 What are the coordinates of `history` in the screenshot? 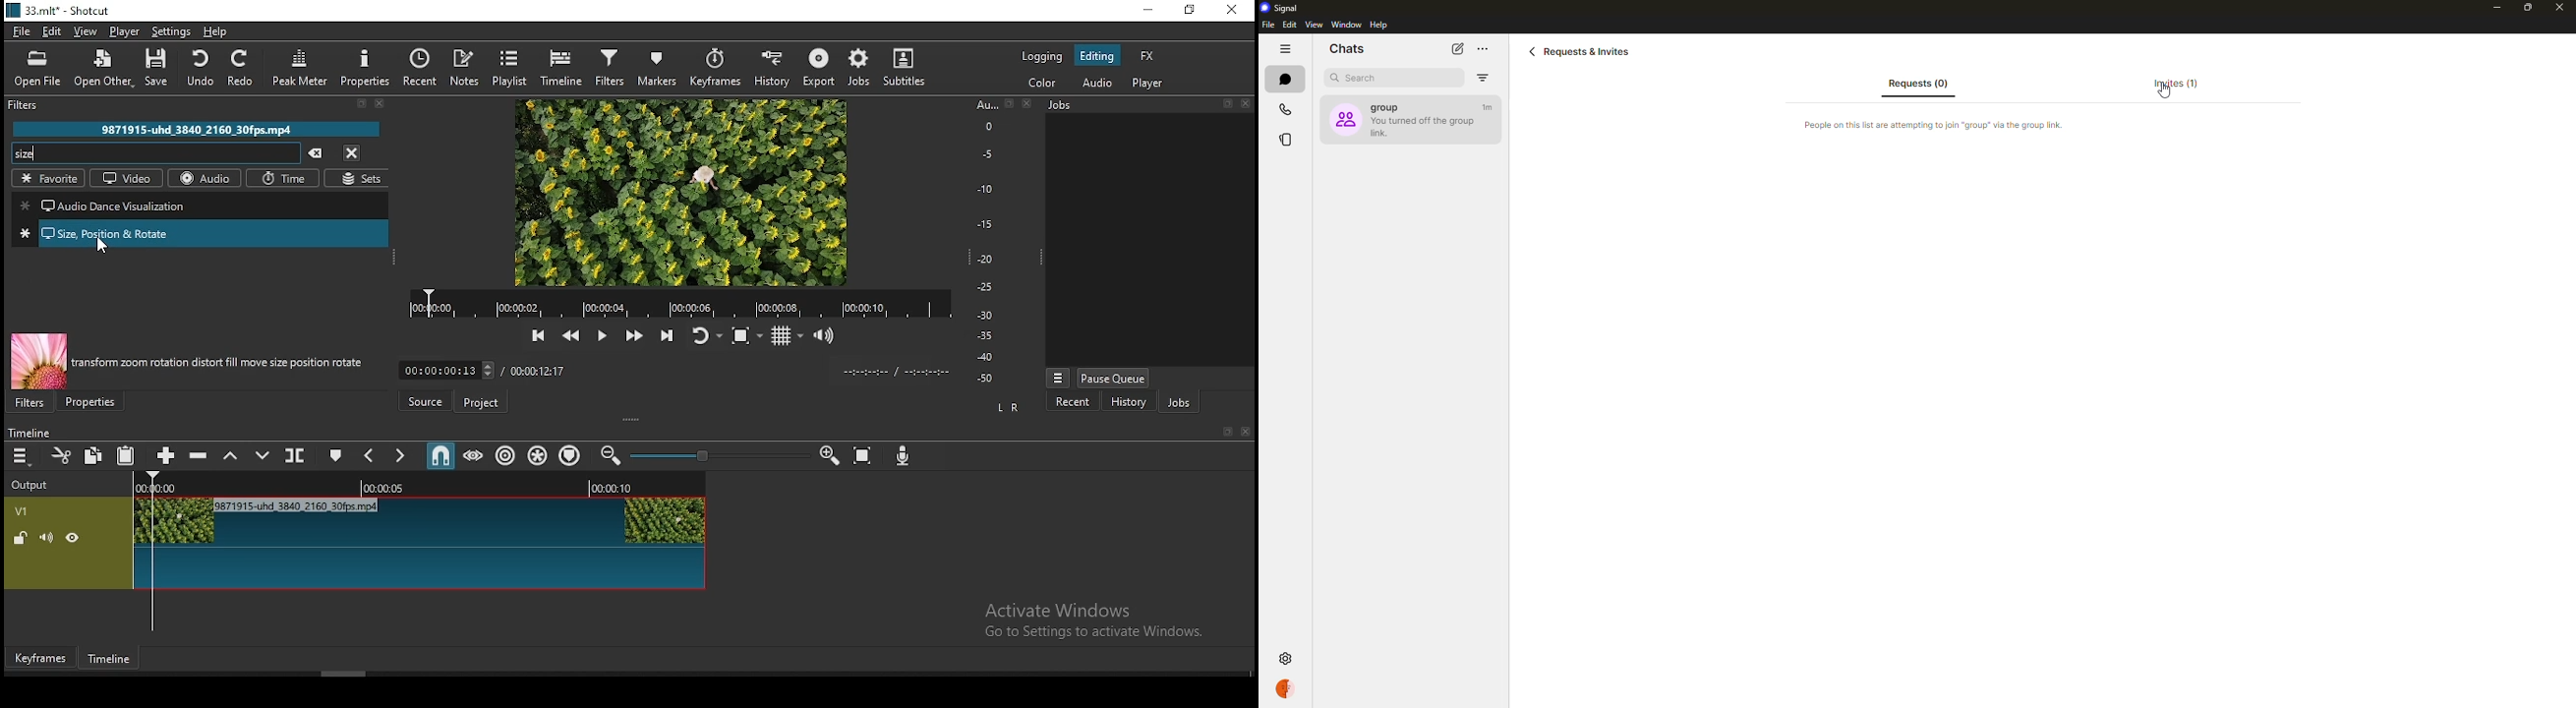 It's located at (776, 68).